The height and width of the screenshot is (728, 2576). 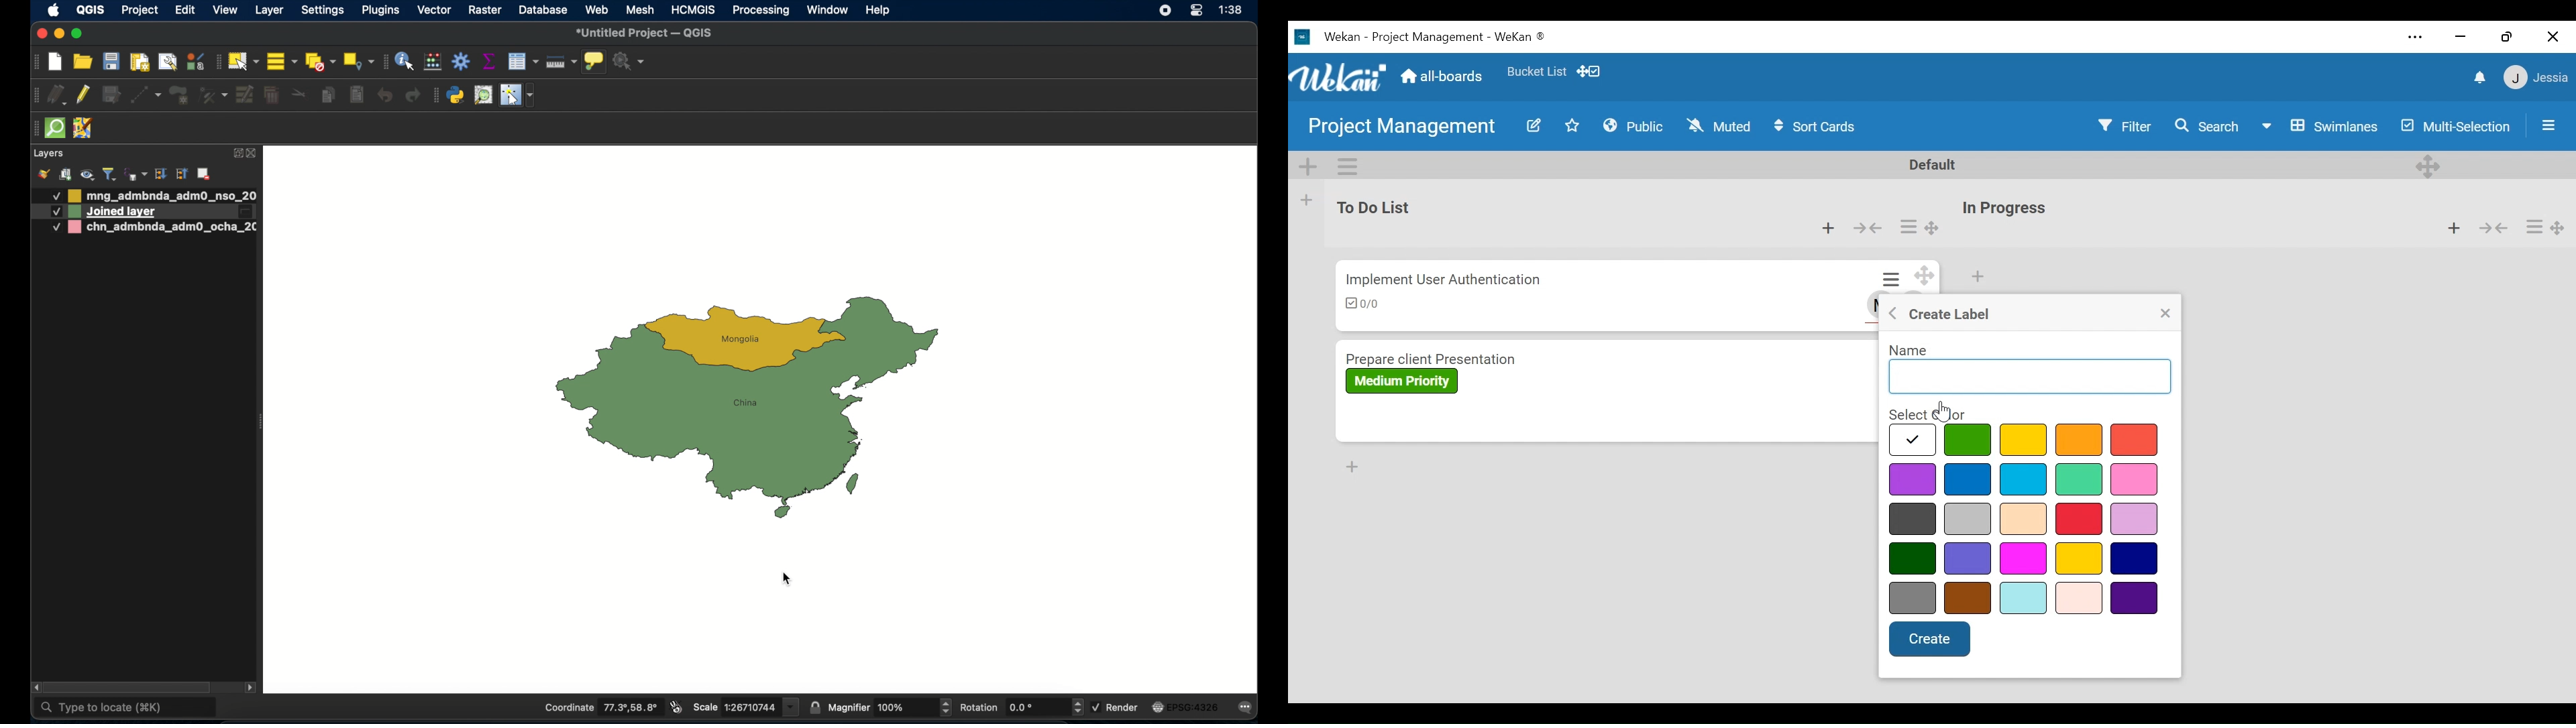 I want to click on open attribute table, so click(x=523, y=61).